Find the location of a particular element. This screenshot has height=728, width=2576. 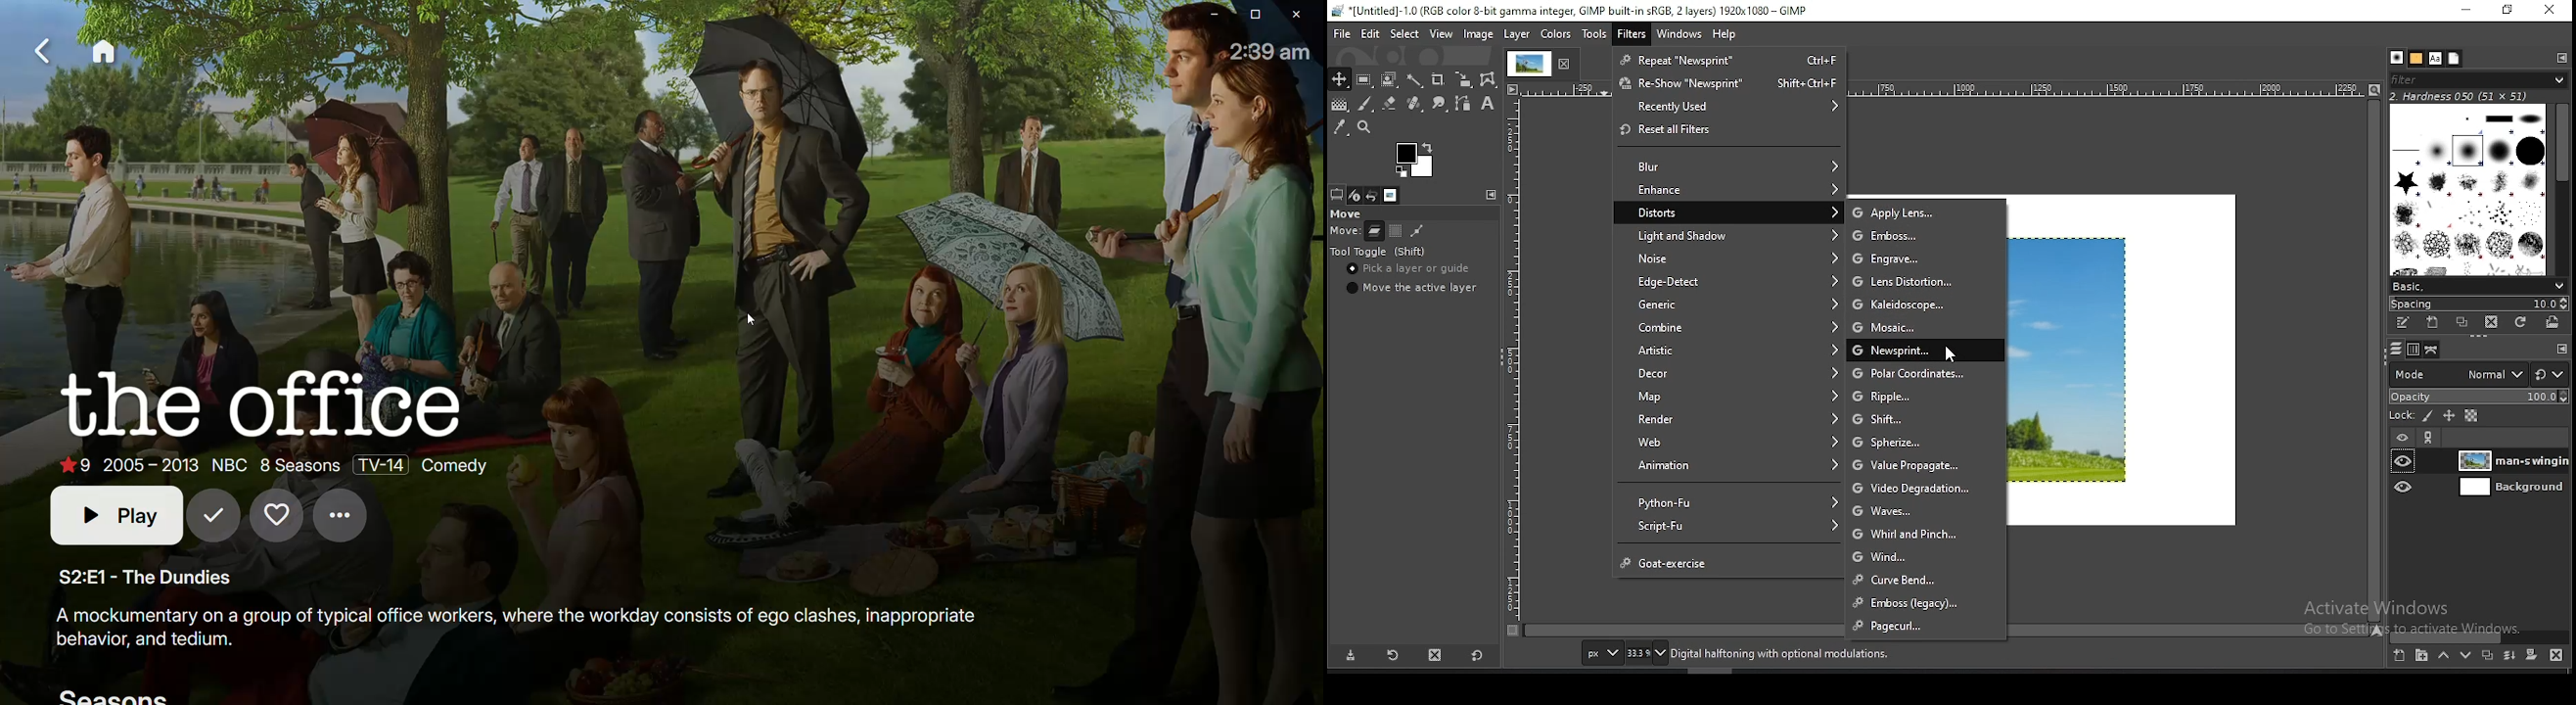

shift is located at coordinates (1923, 419).